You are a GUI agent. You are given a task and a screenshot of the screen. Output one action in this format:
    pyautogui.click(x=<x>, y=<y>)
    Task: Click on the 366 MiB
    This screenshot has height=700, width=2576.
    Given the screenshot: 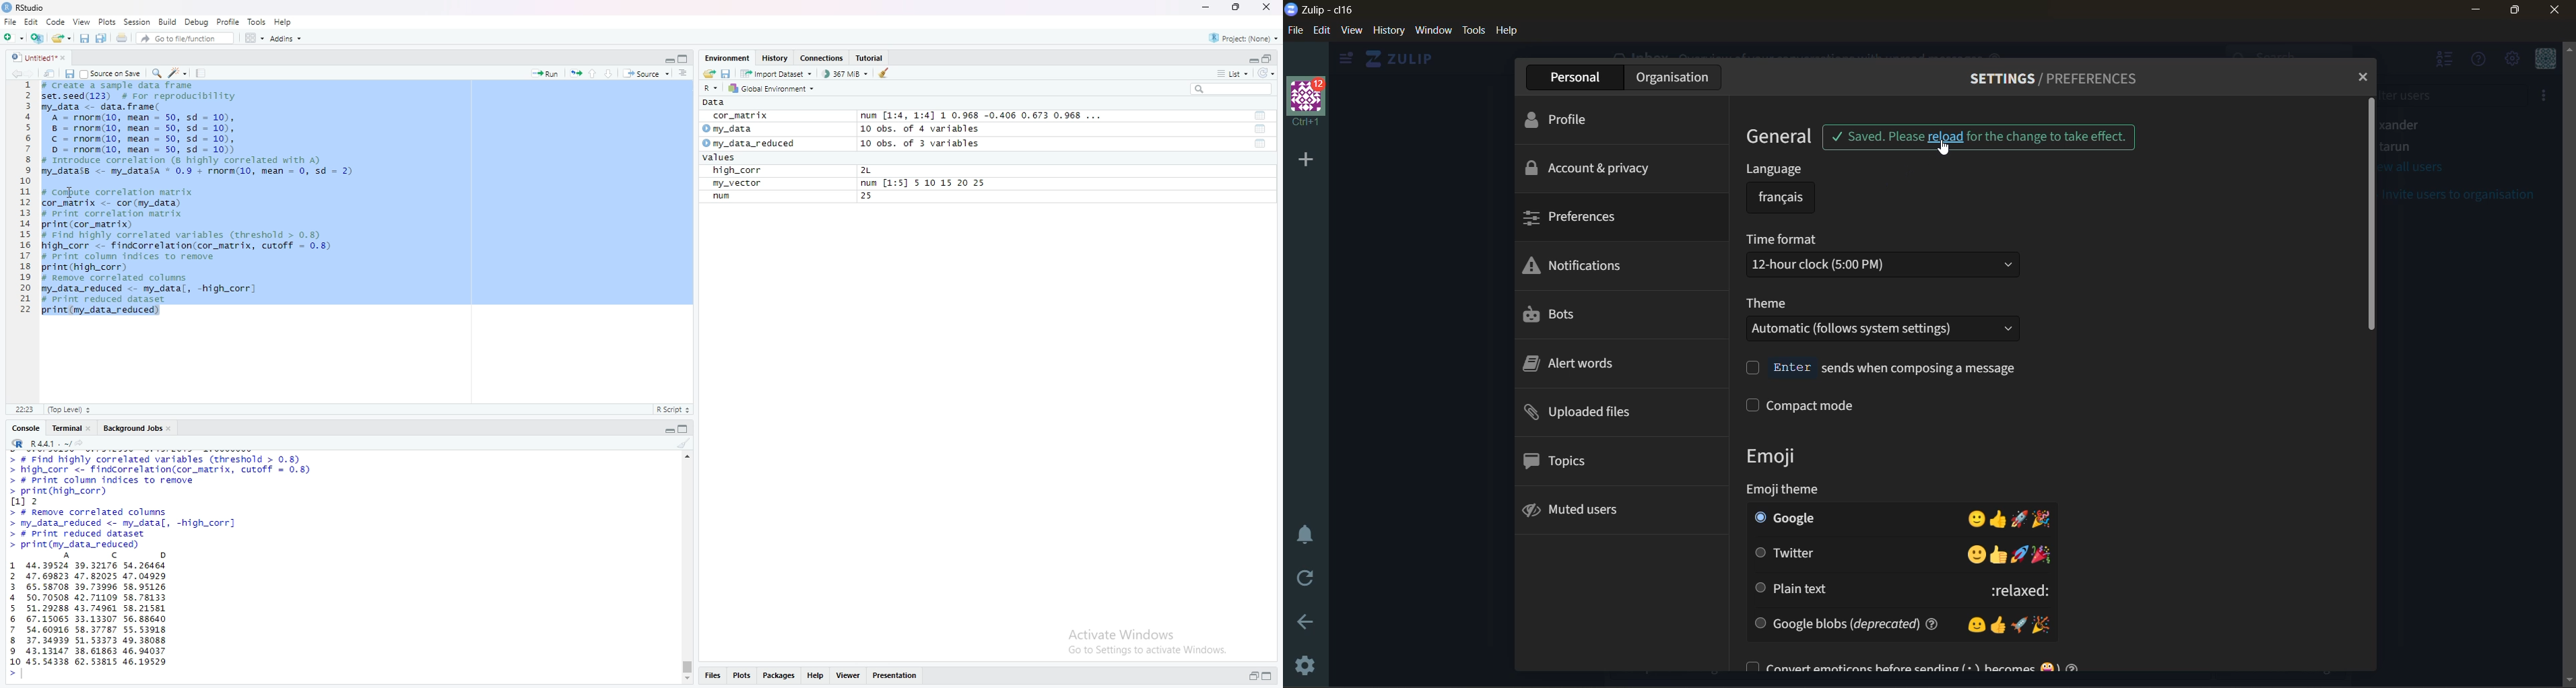 What is the action you would take?
    pyautogui.click(x=845, y=73)
    